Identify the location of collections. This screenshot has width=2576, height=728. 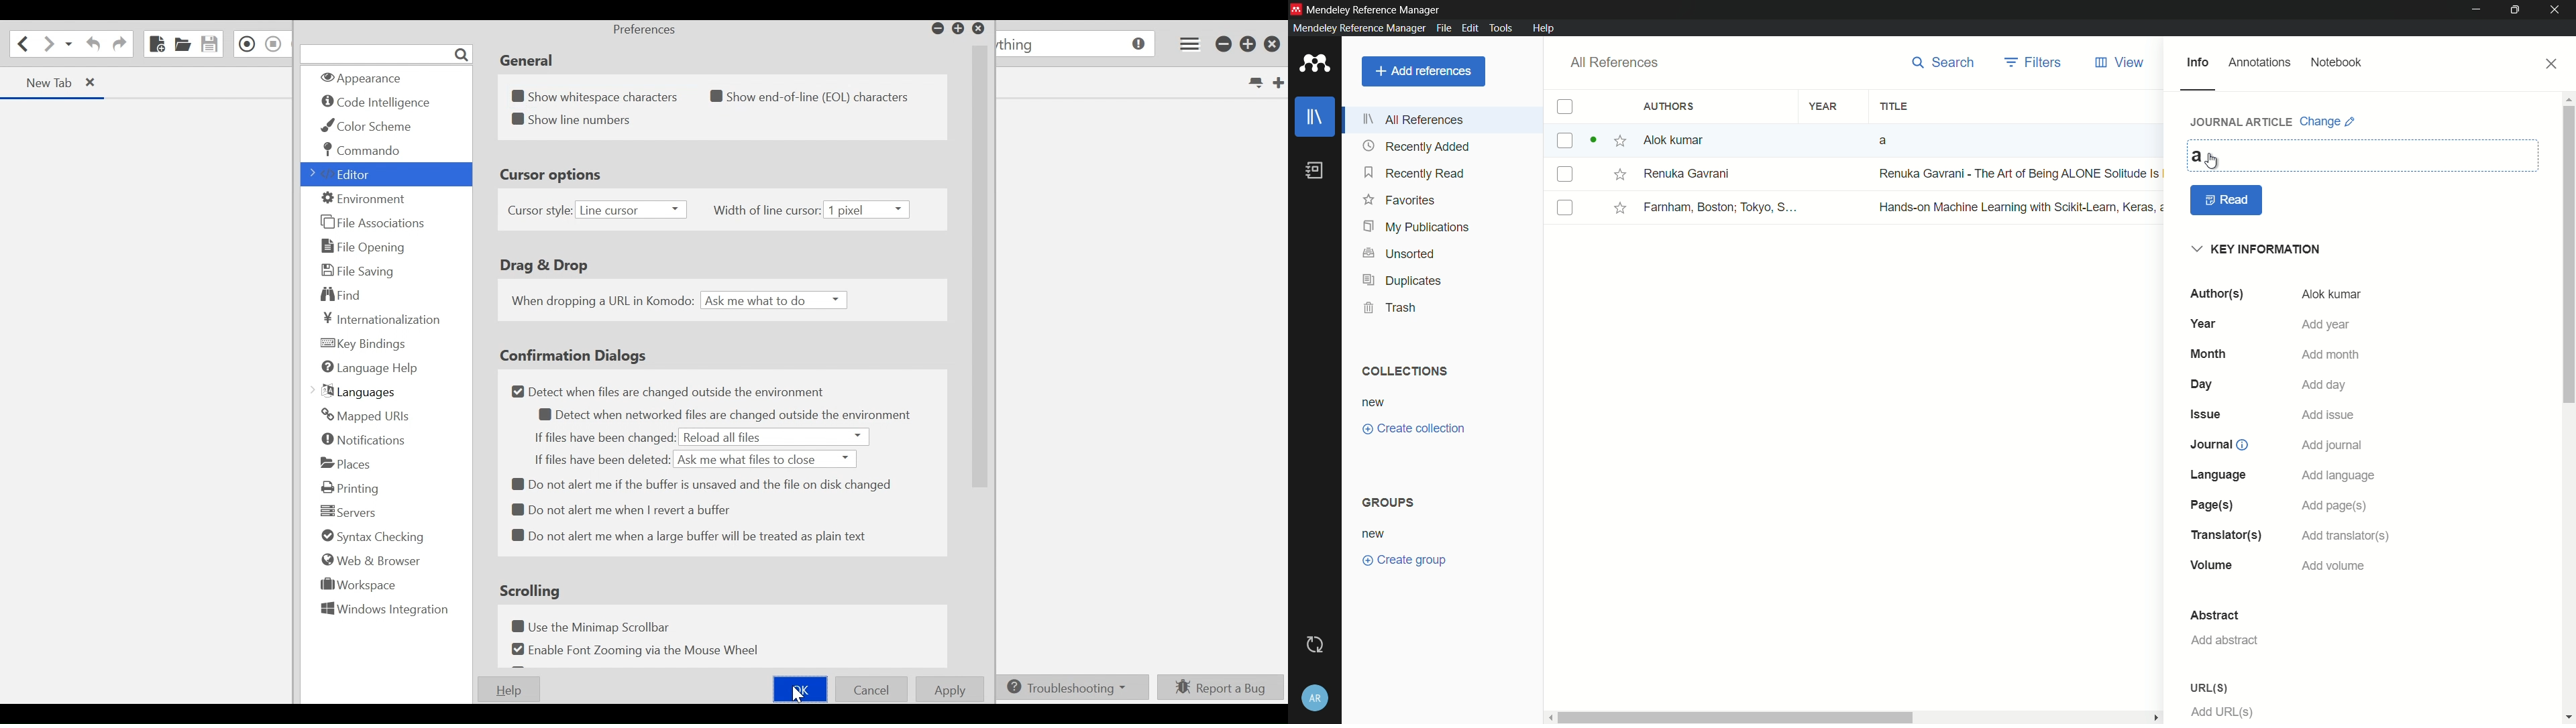
(1403, 371).